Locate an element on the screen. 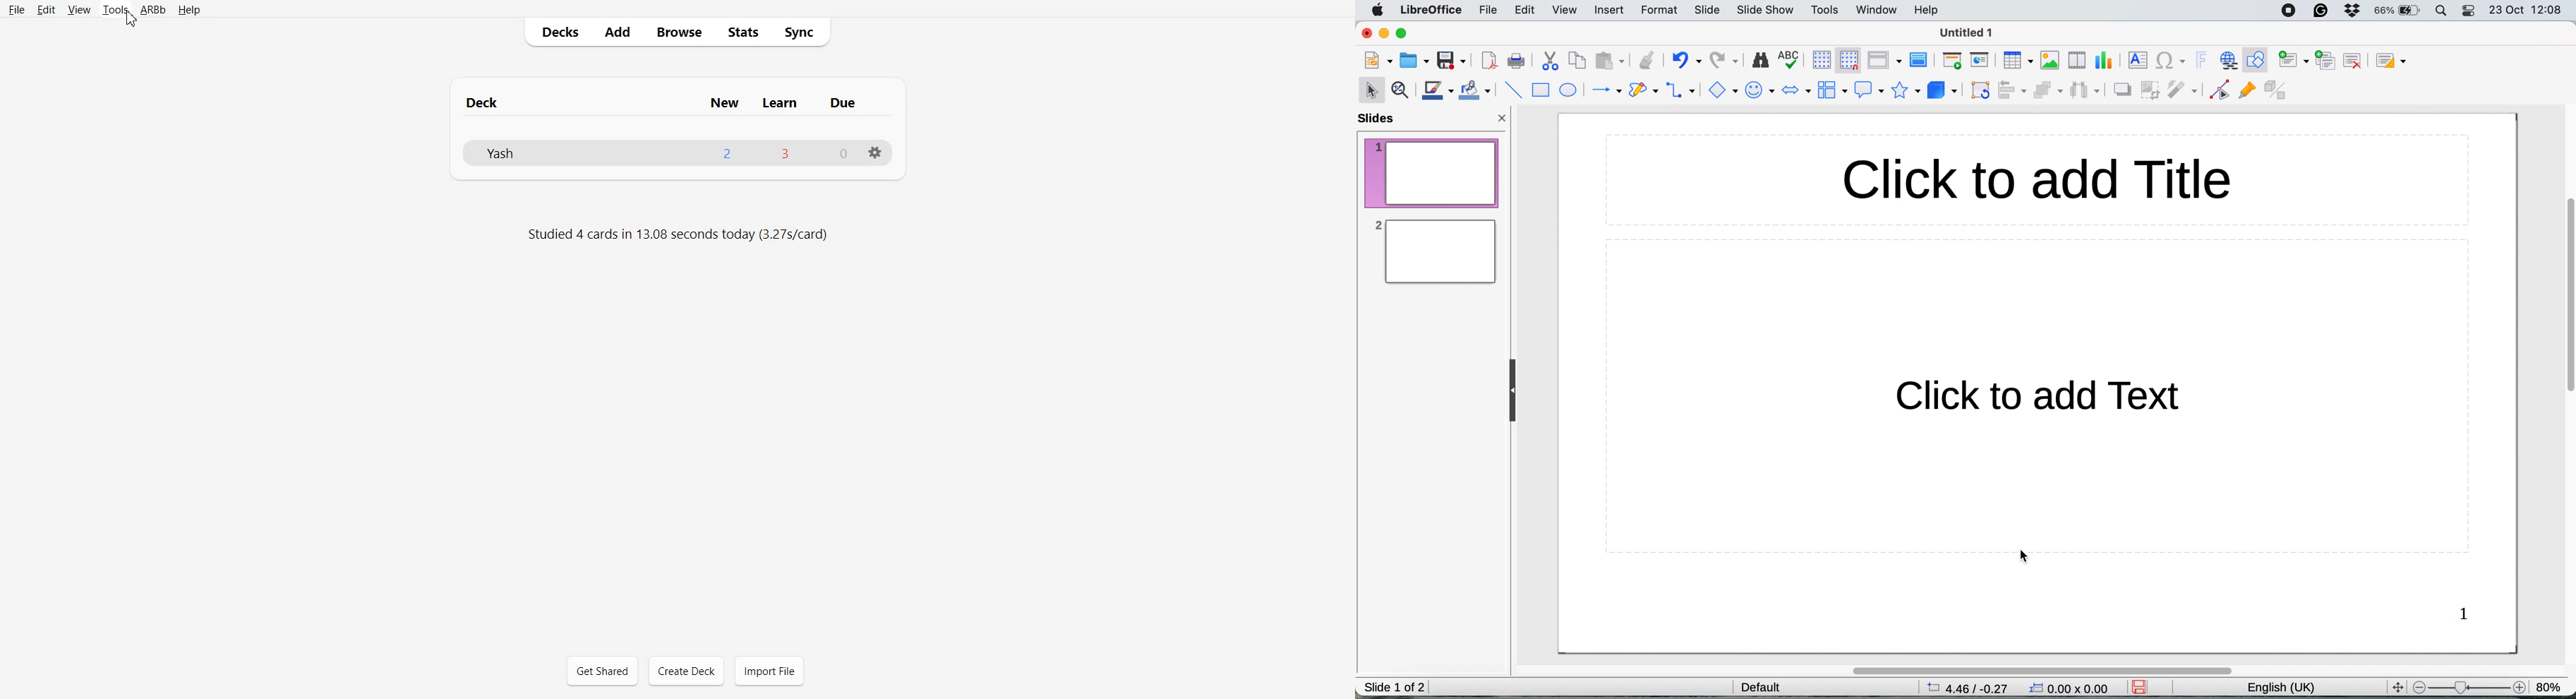 The image size is (2576, 700). english(UK) is located at coordinates (2291, 688).